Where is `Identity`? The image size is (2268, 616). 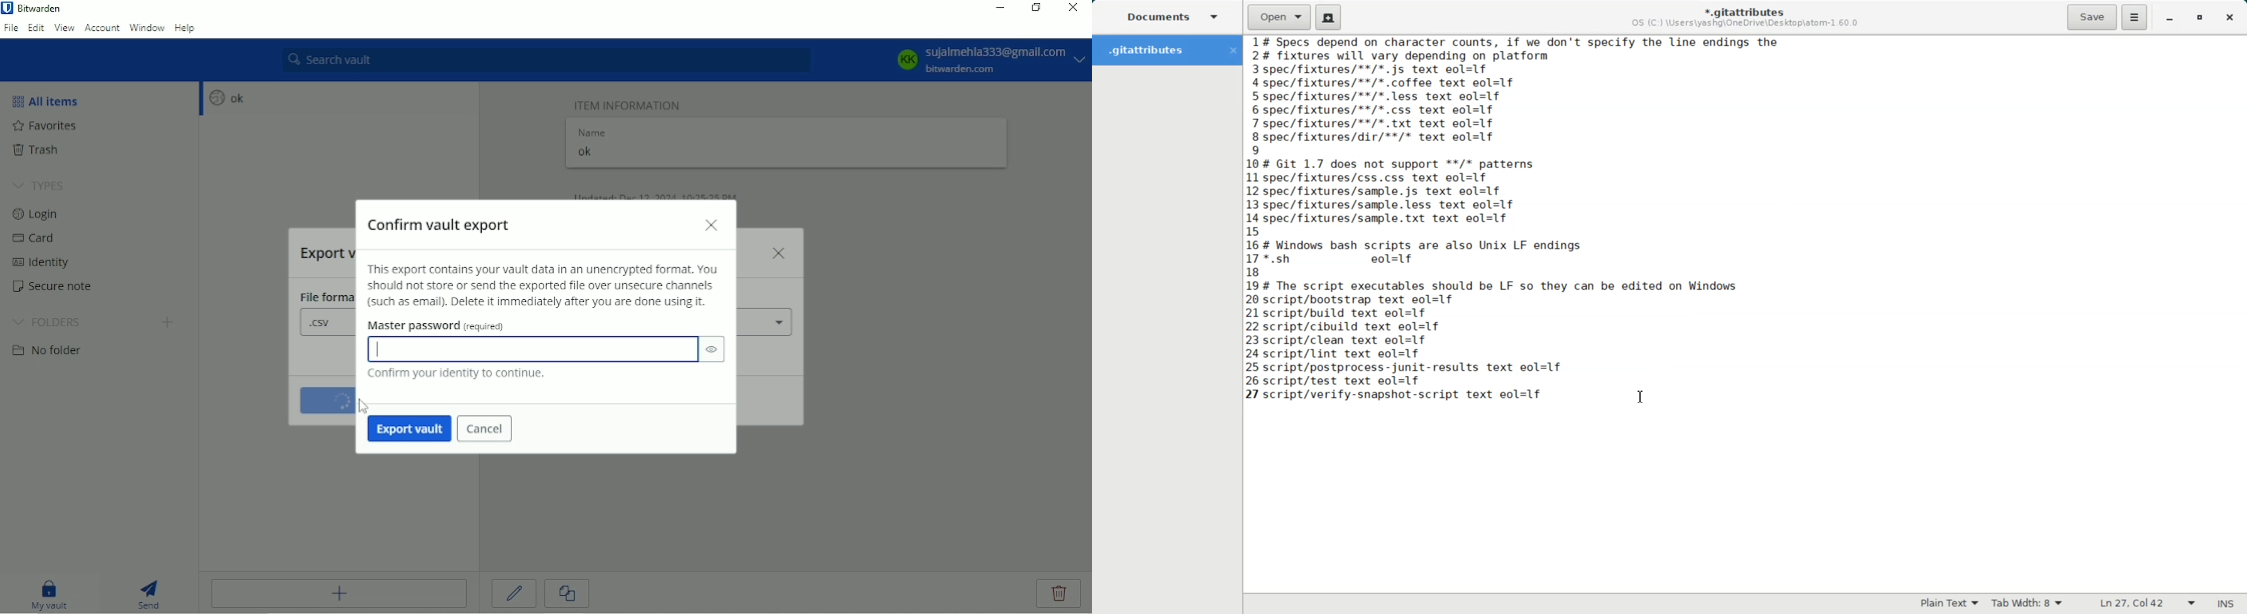 Identity is located at coordinates (47, 264).